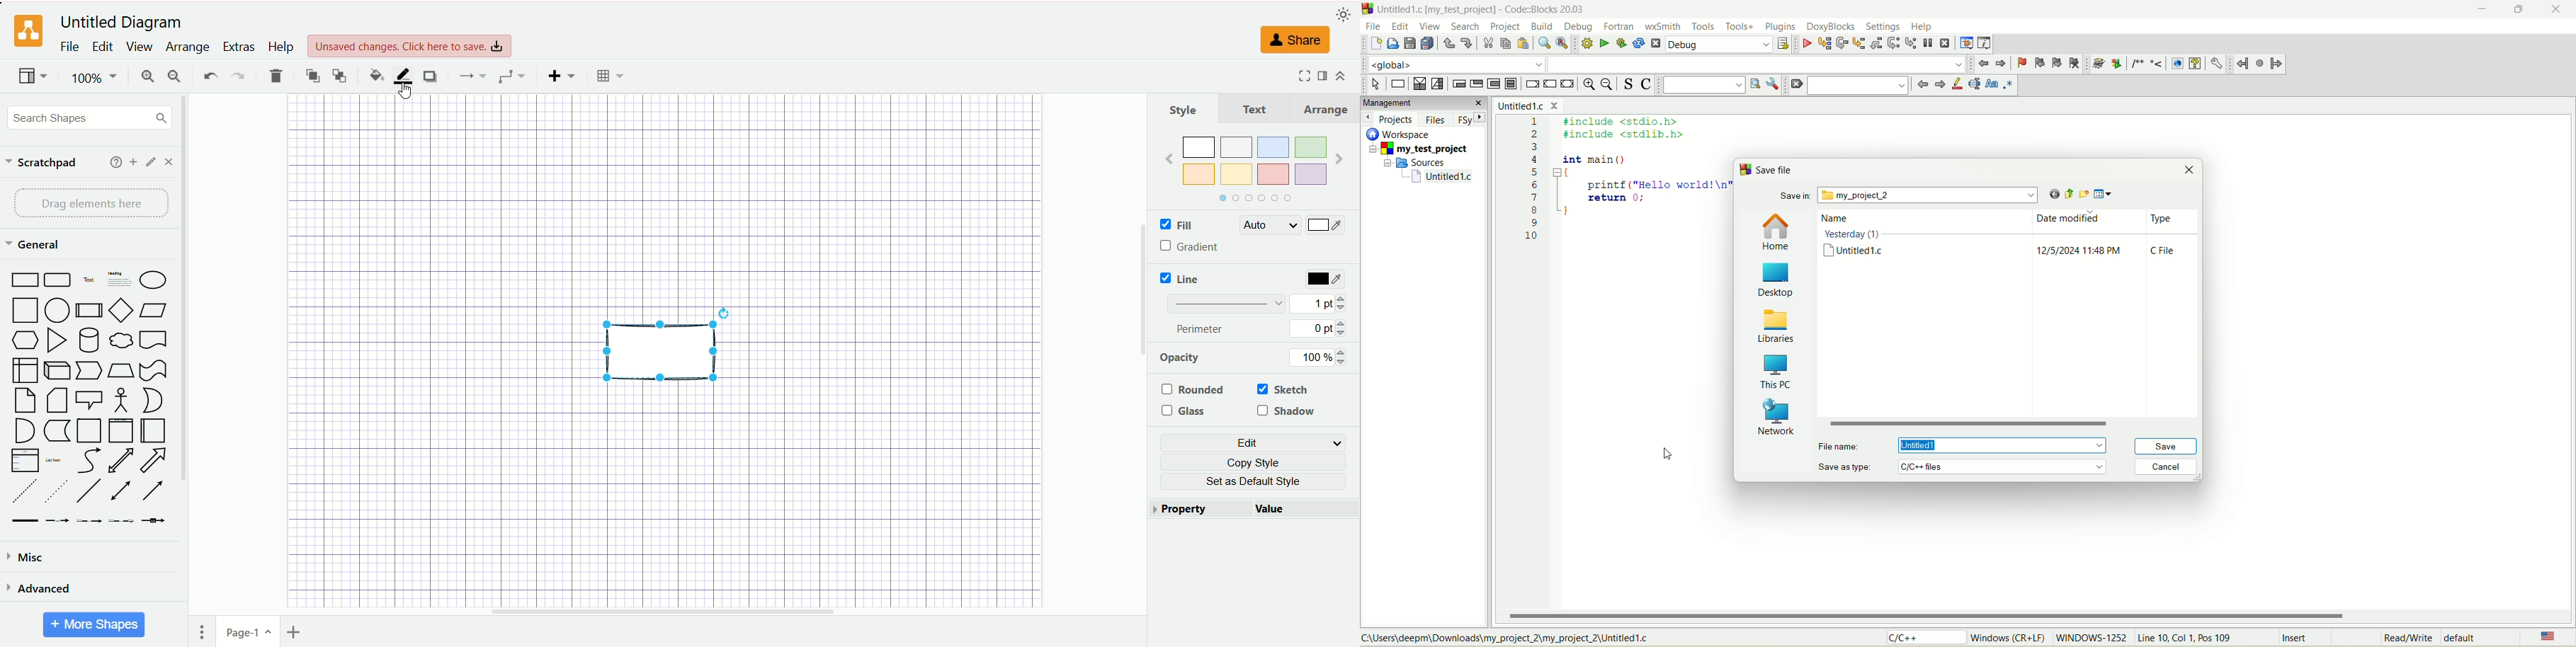  What do you see at coordinates (1201, 330) in the screenshot?
I see `perimeter` at bounding box center [1201, 330].